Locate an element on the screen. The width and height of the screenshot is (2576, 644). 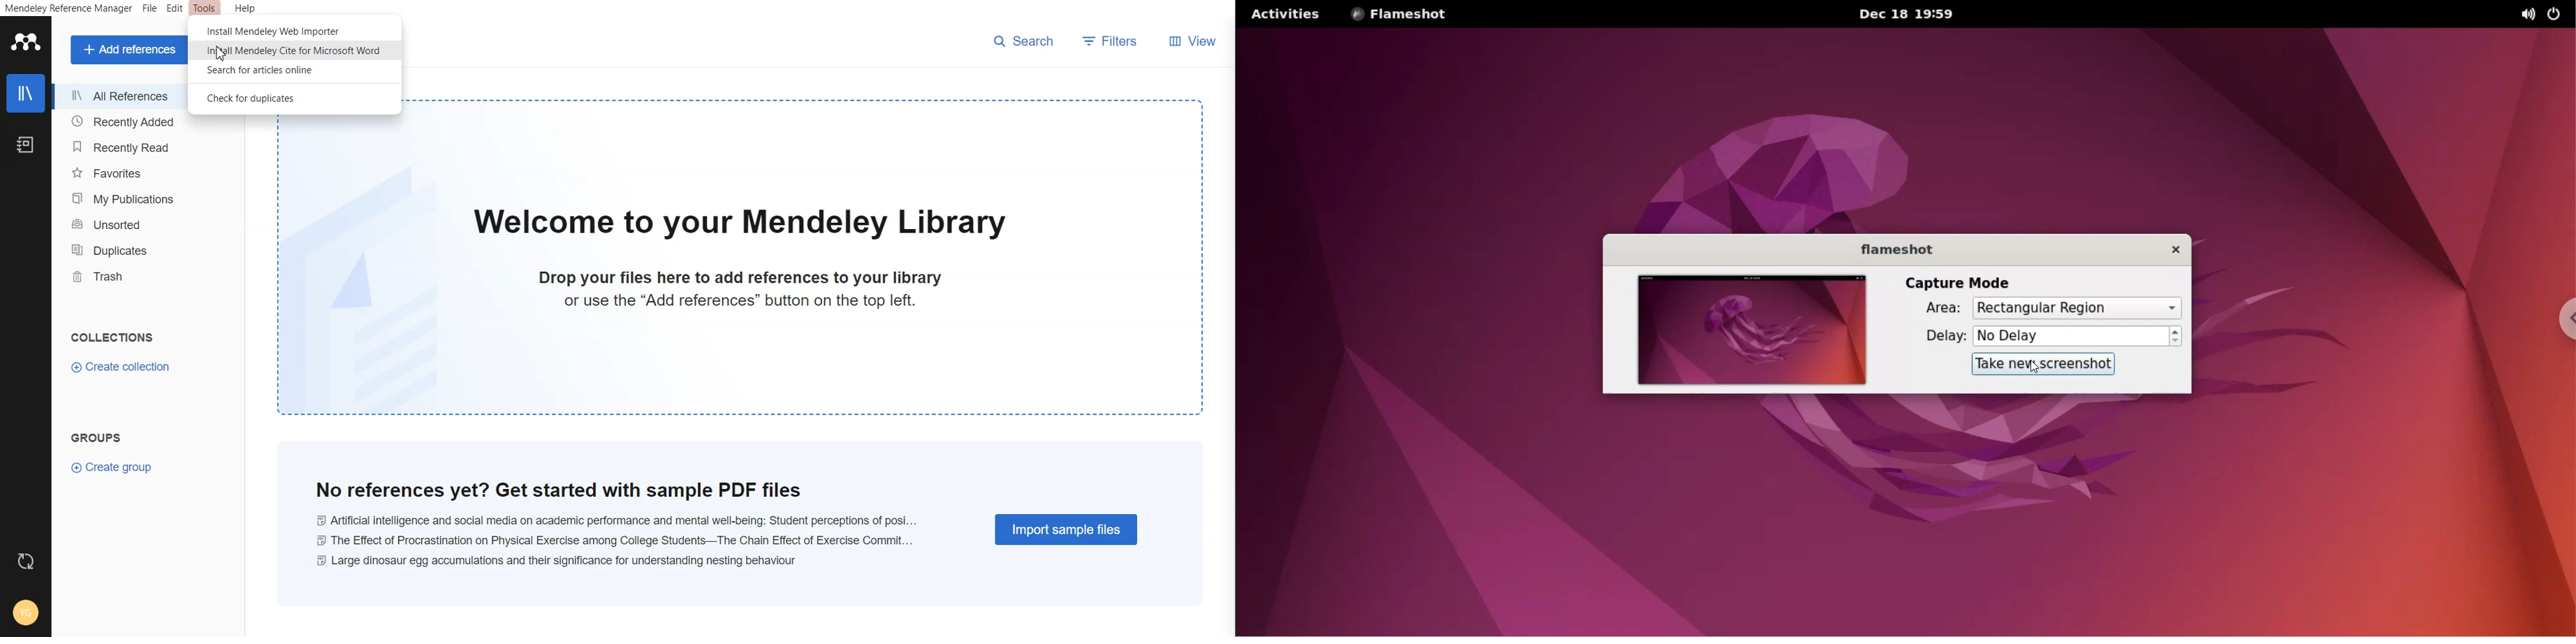
Duplicates is located at coordinates (148, 248).